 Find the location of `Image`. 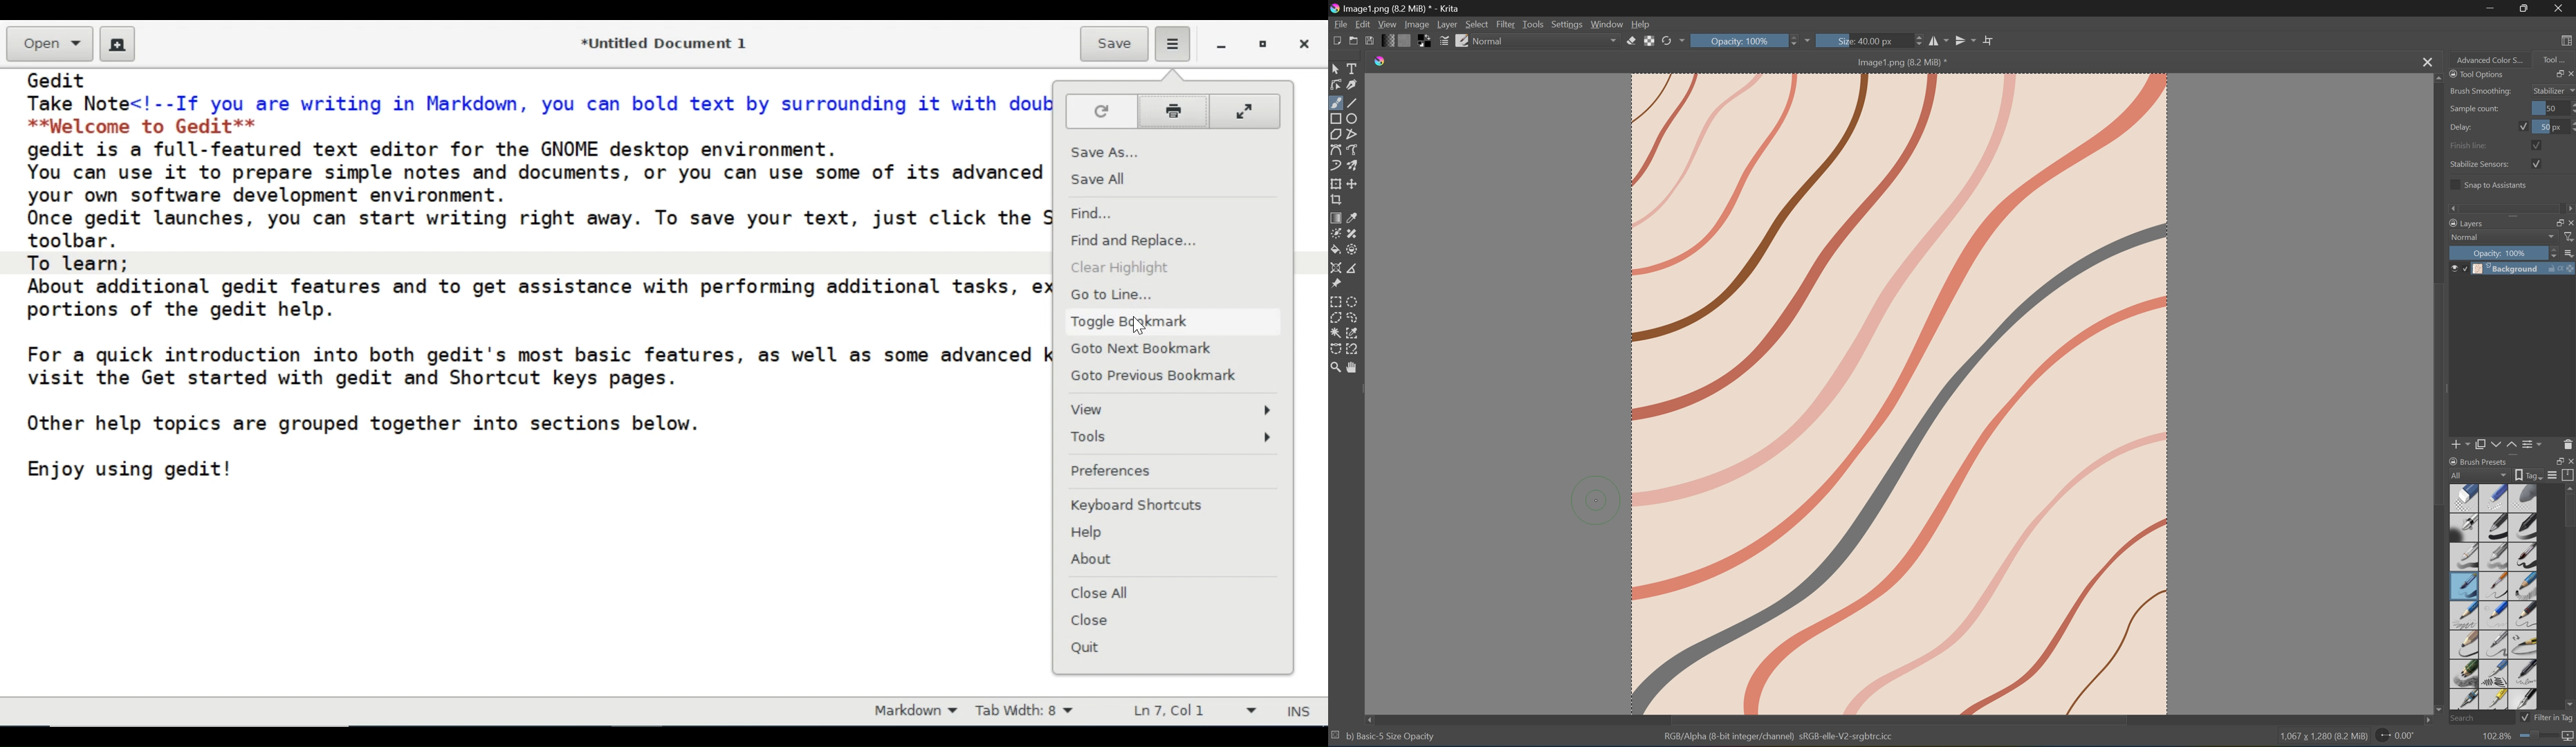

Image is located at coordinates (1415, 23).